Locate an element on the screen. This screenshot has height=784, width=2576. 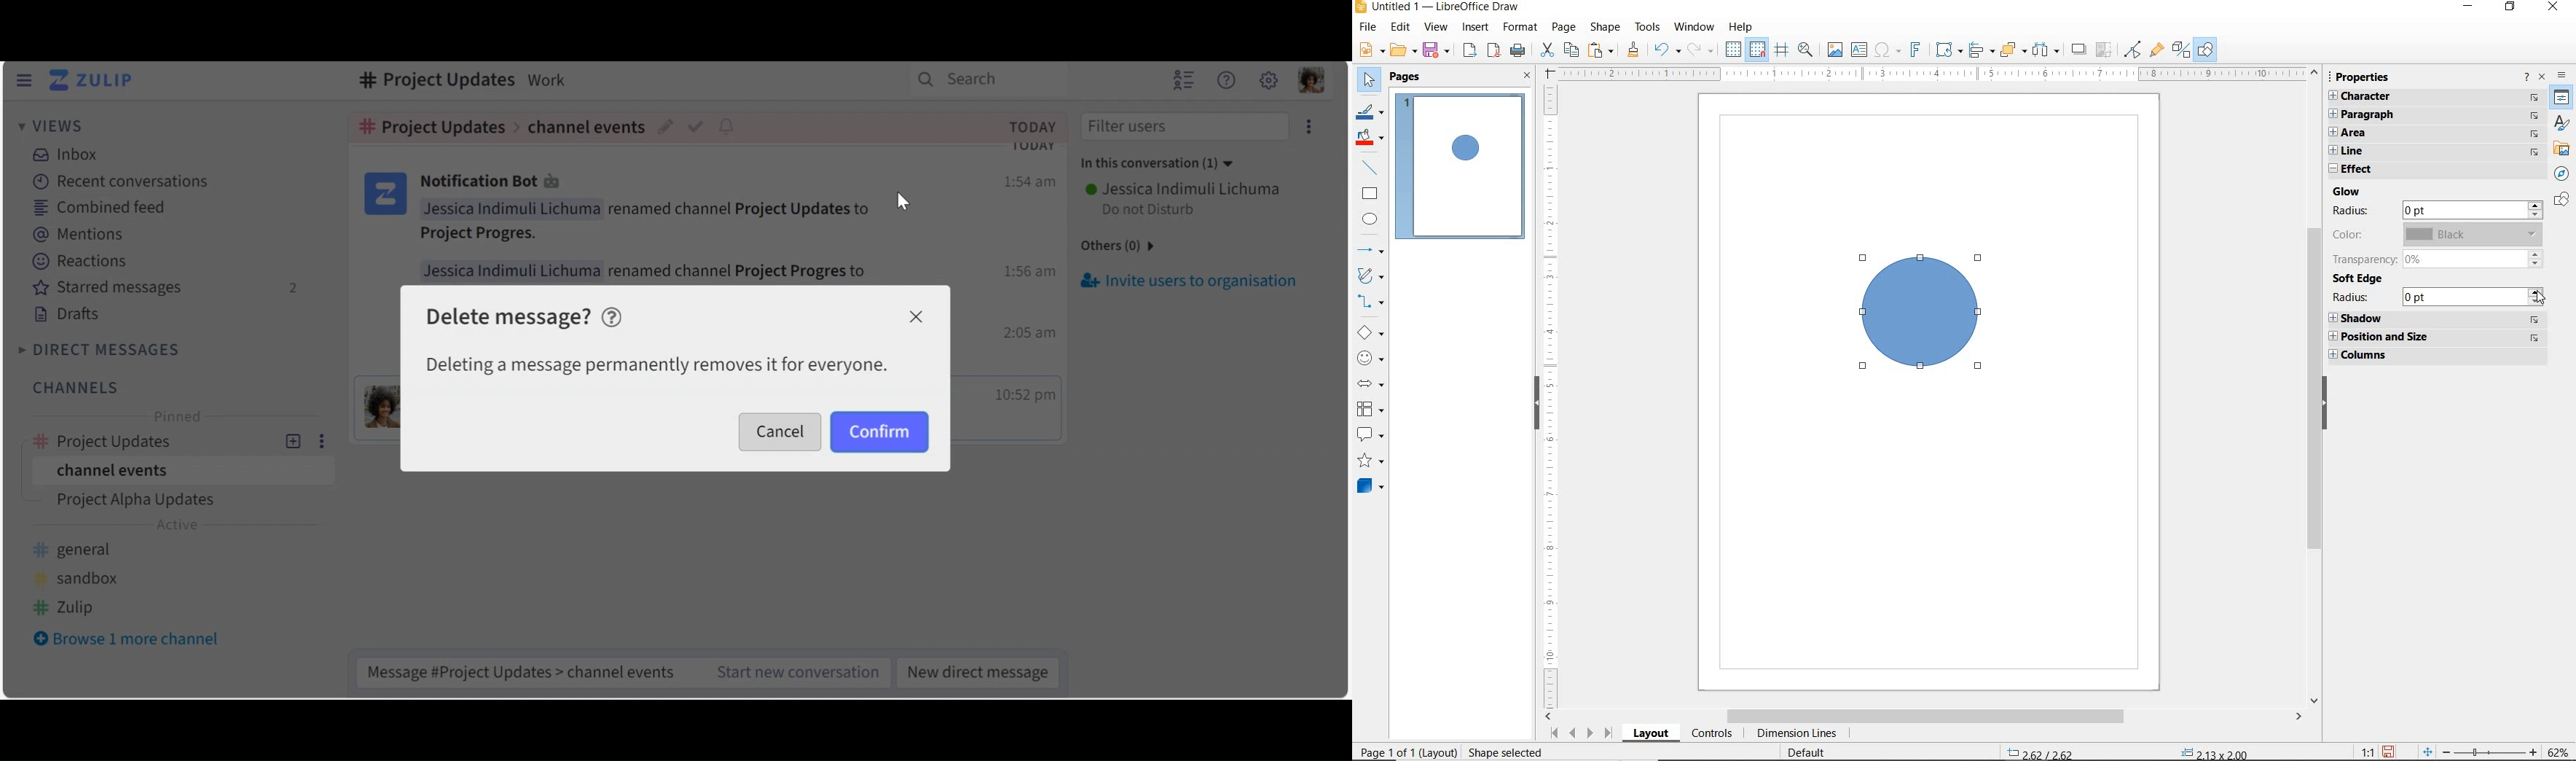
Invite users to organisation is located at coordinates (1191, 280).